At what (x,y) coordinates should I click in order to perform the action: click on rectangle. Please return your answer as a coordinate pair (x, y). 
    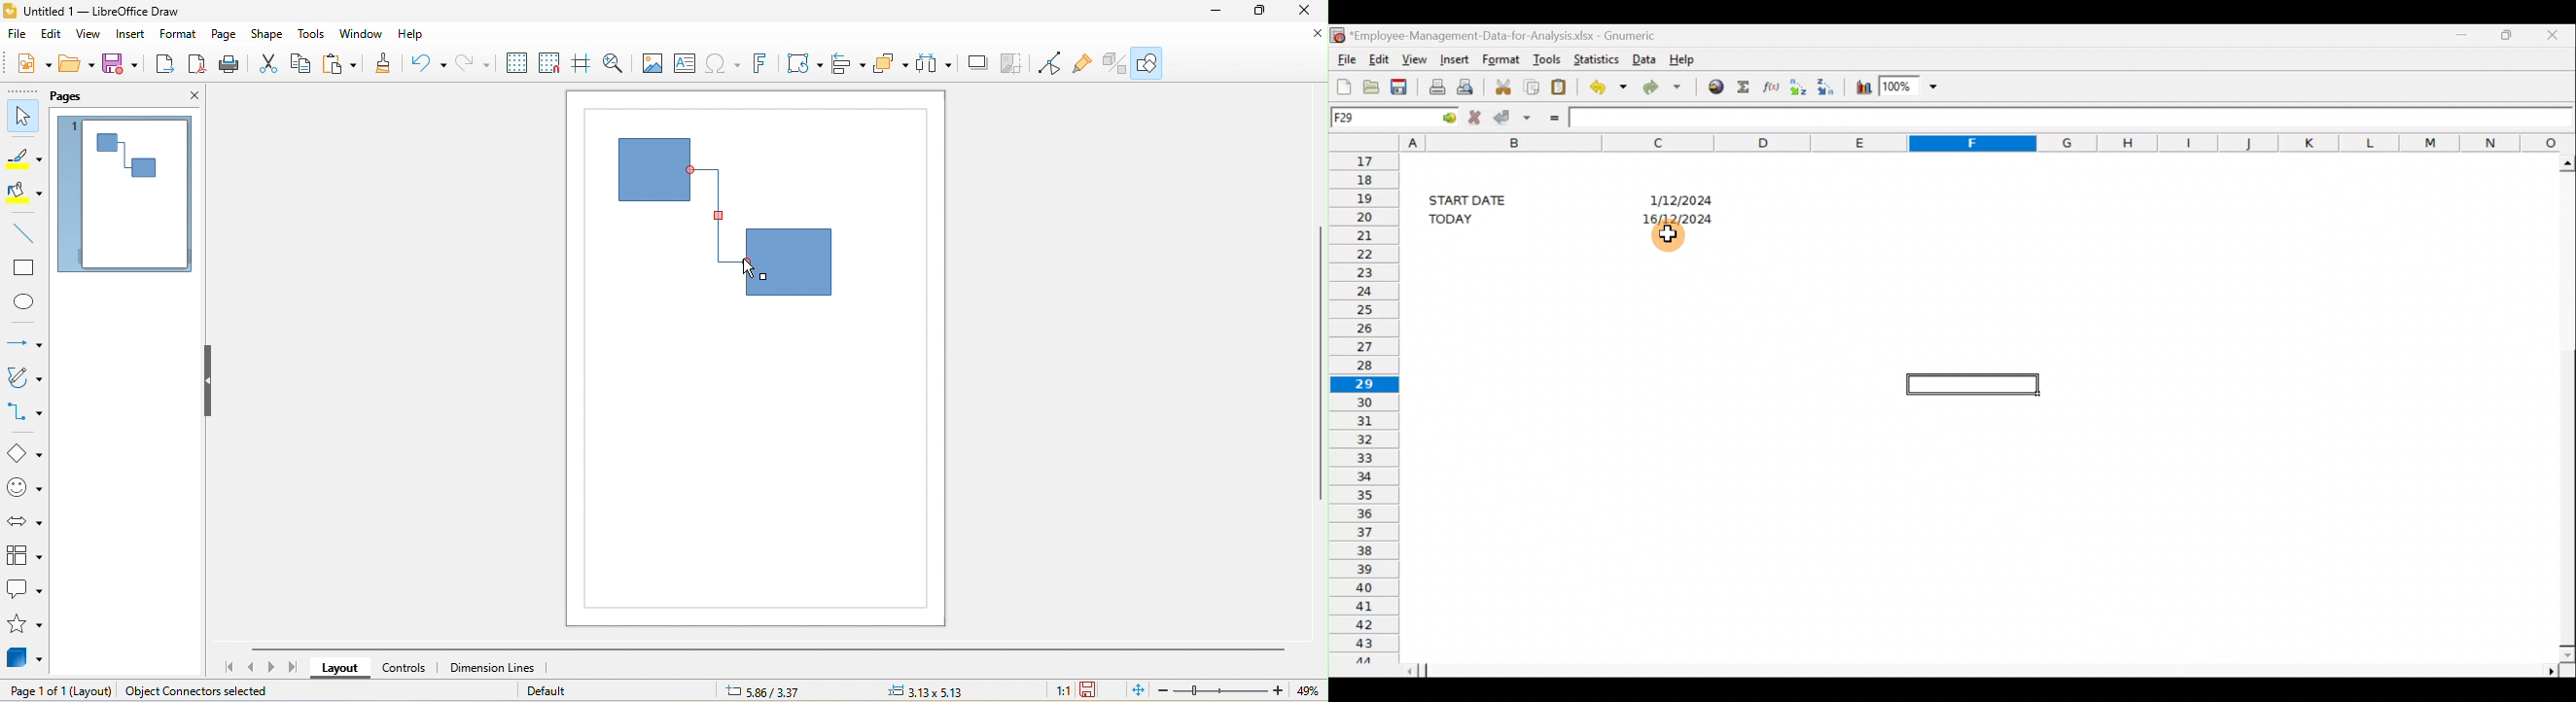
    Looking at the image, I should click on (22, 265).